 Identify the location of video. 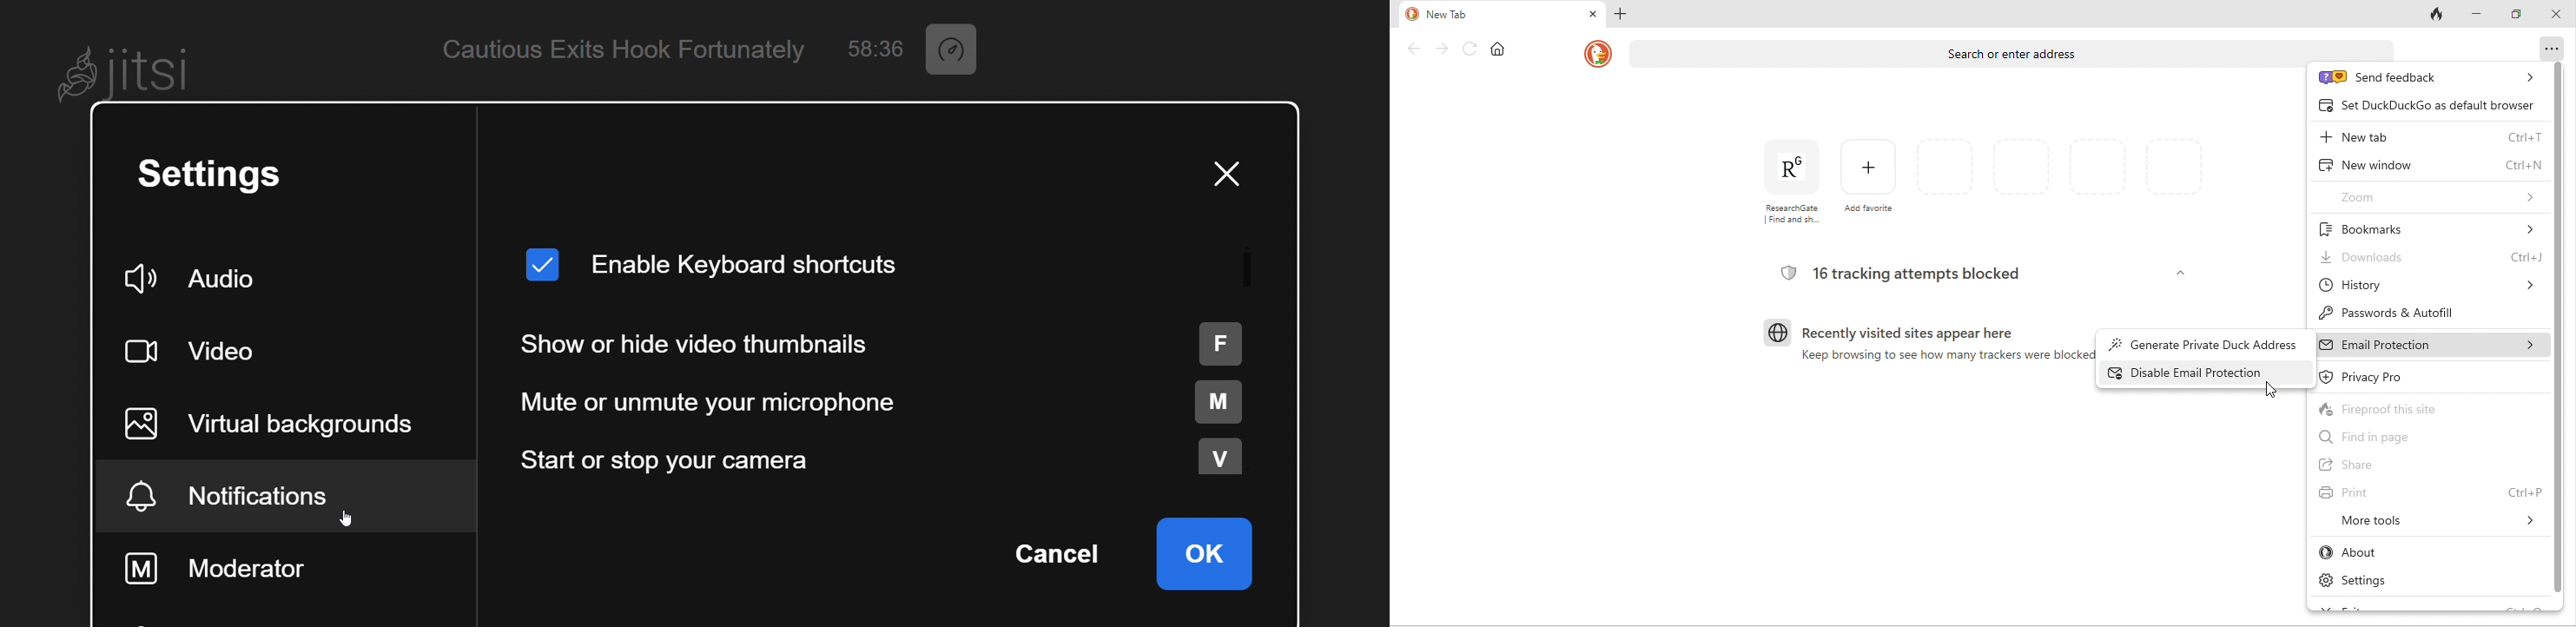
(203, 350).